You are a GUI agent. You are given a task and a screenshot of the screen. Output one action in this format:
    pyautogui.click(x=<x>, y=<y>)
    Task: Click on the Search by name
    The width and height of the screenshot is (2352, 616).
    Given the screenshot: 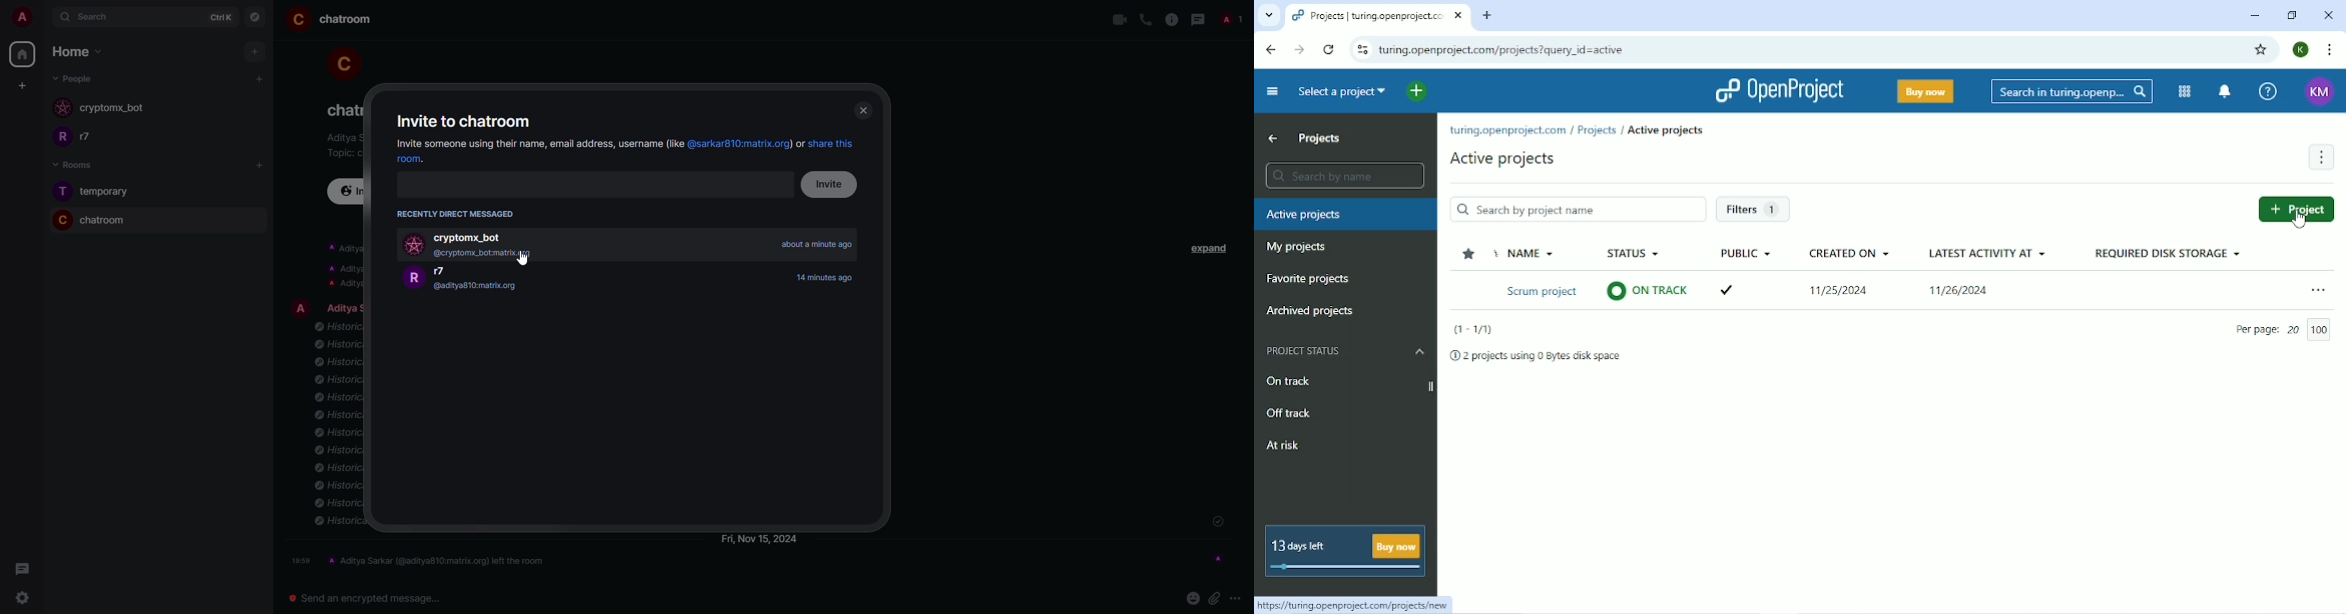 What is the action you would take?
    pyautogui.click(x=1344, y=176)
    